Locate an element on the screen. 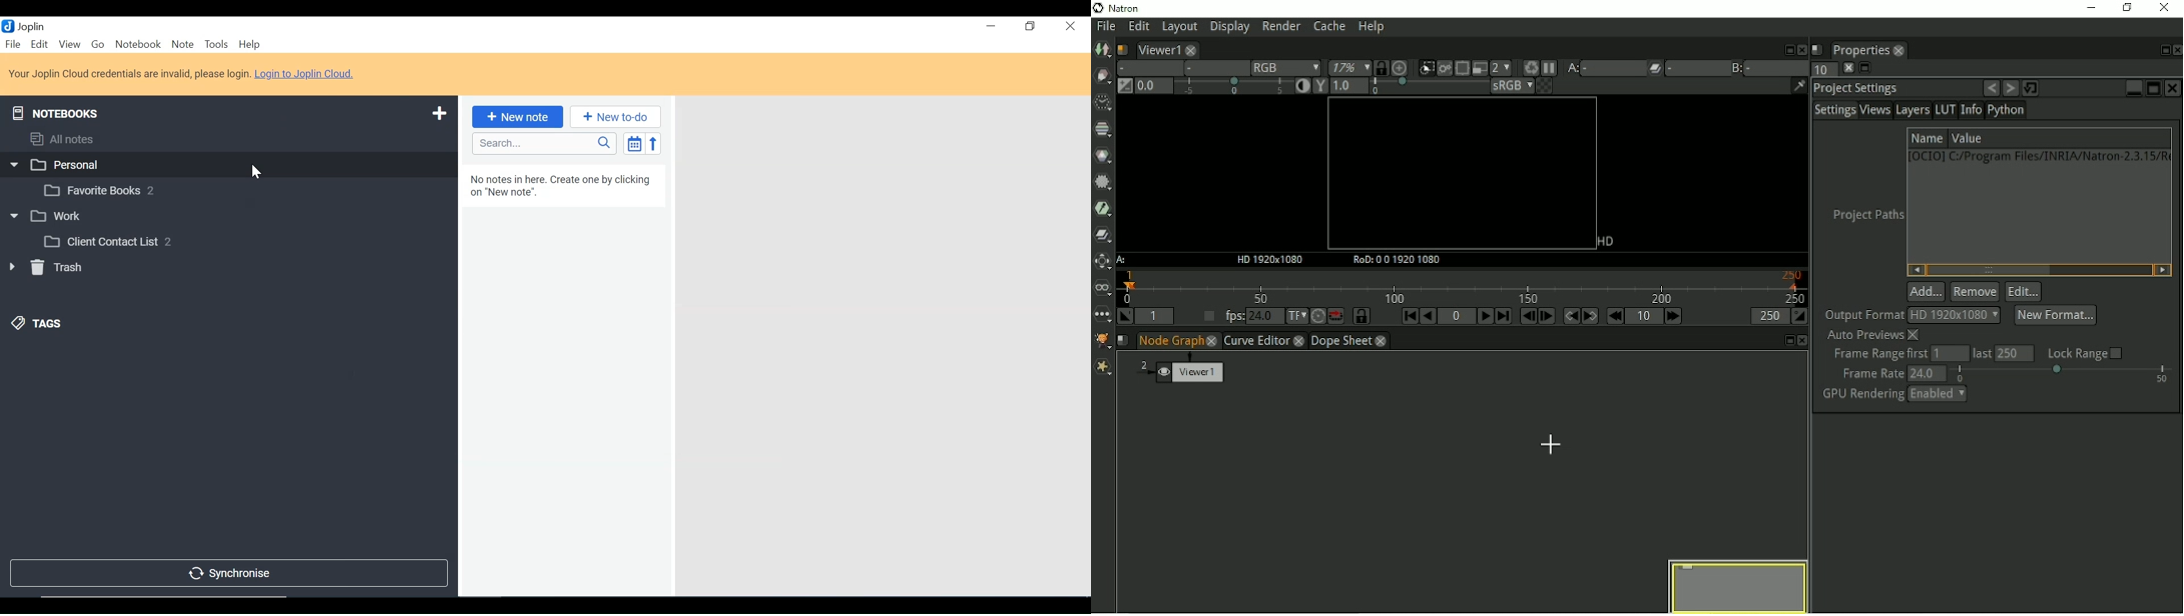 The image size is (2184, 616). Notebooks is located at coordinates (56, 111).